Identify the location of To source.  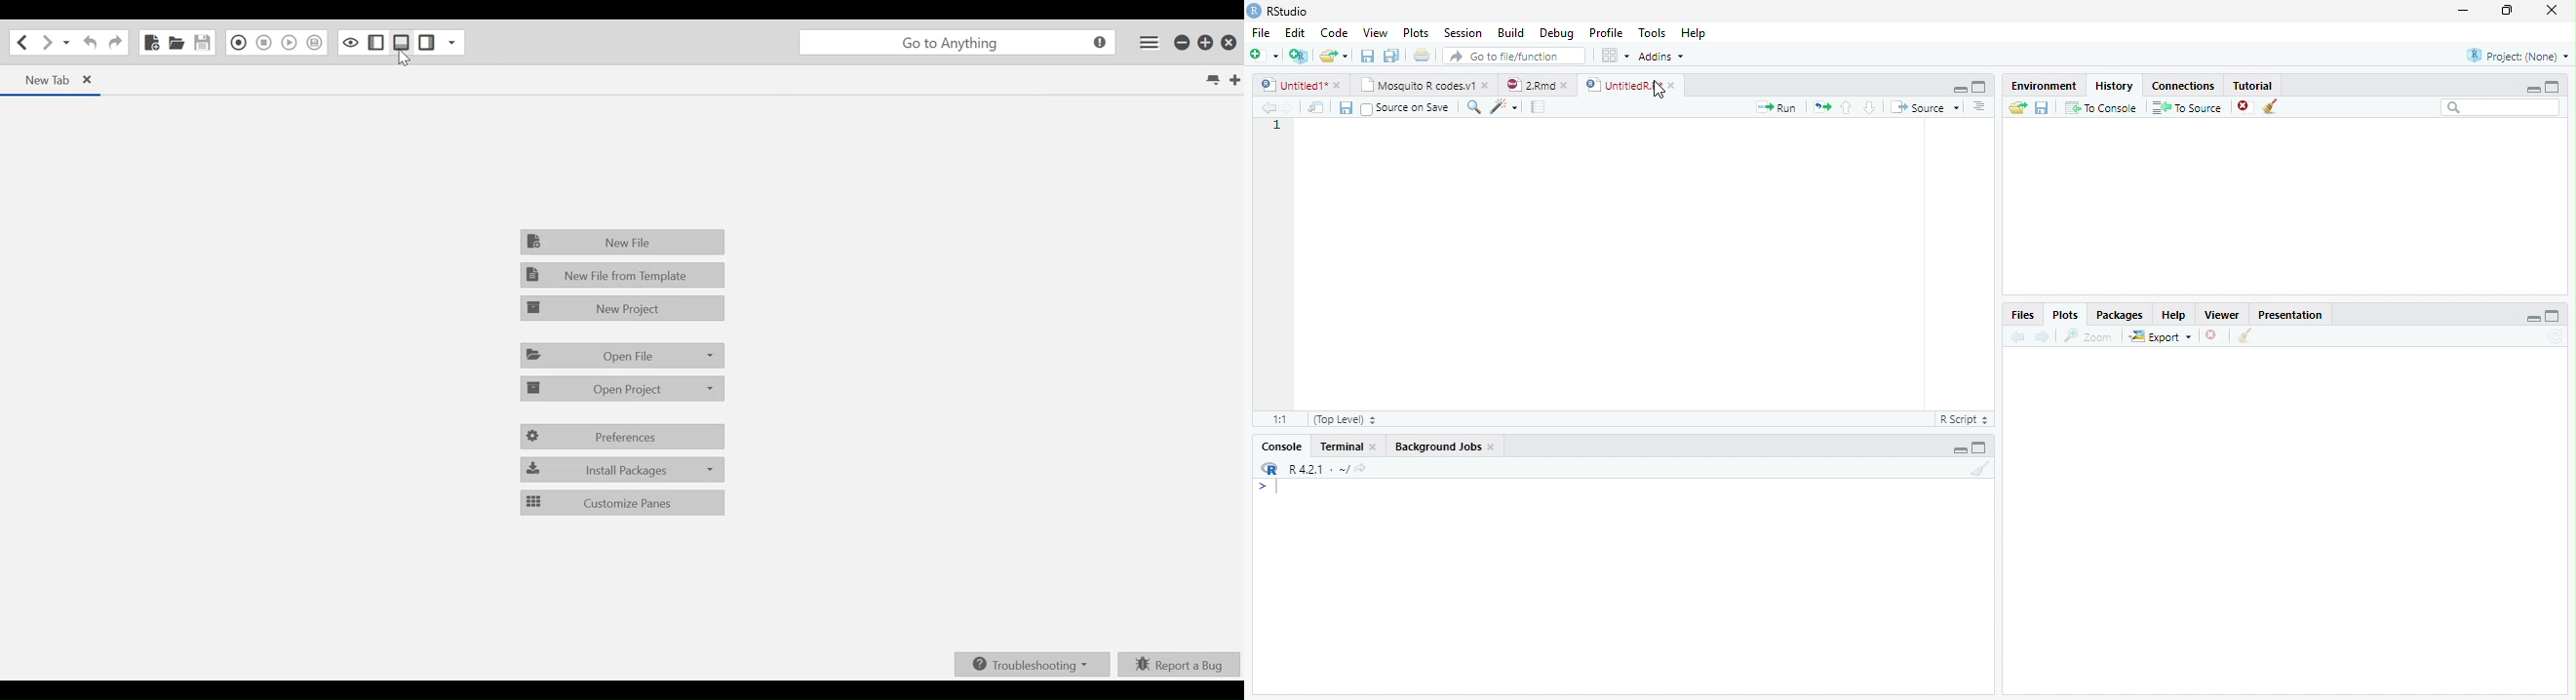
(2190, 109).